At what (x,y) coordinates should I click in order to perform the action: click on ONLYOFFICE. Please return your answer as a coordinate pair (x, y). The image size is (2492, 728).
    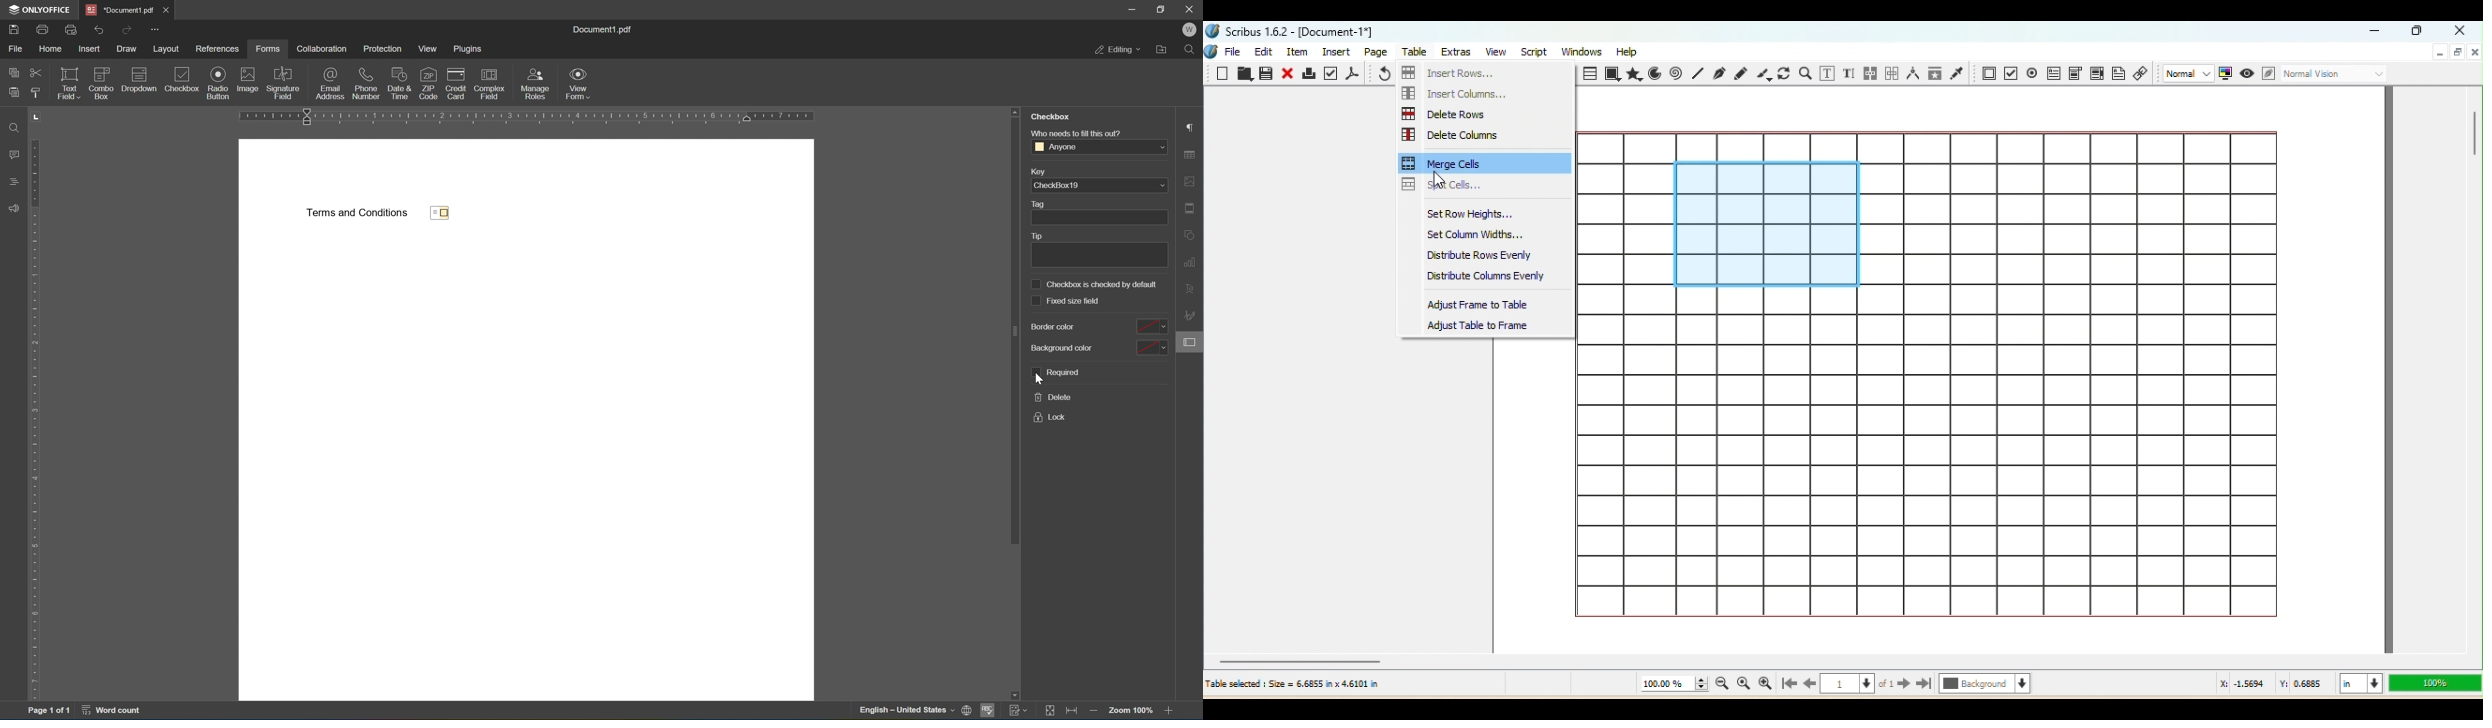
    Looking at the image, I should click on (36, 9).